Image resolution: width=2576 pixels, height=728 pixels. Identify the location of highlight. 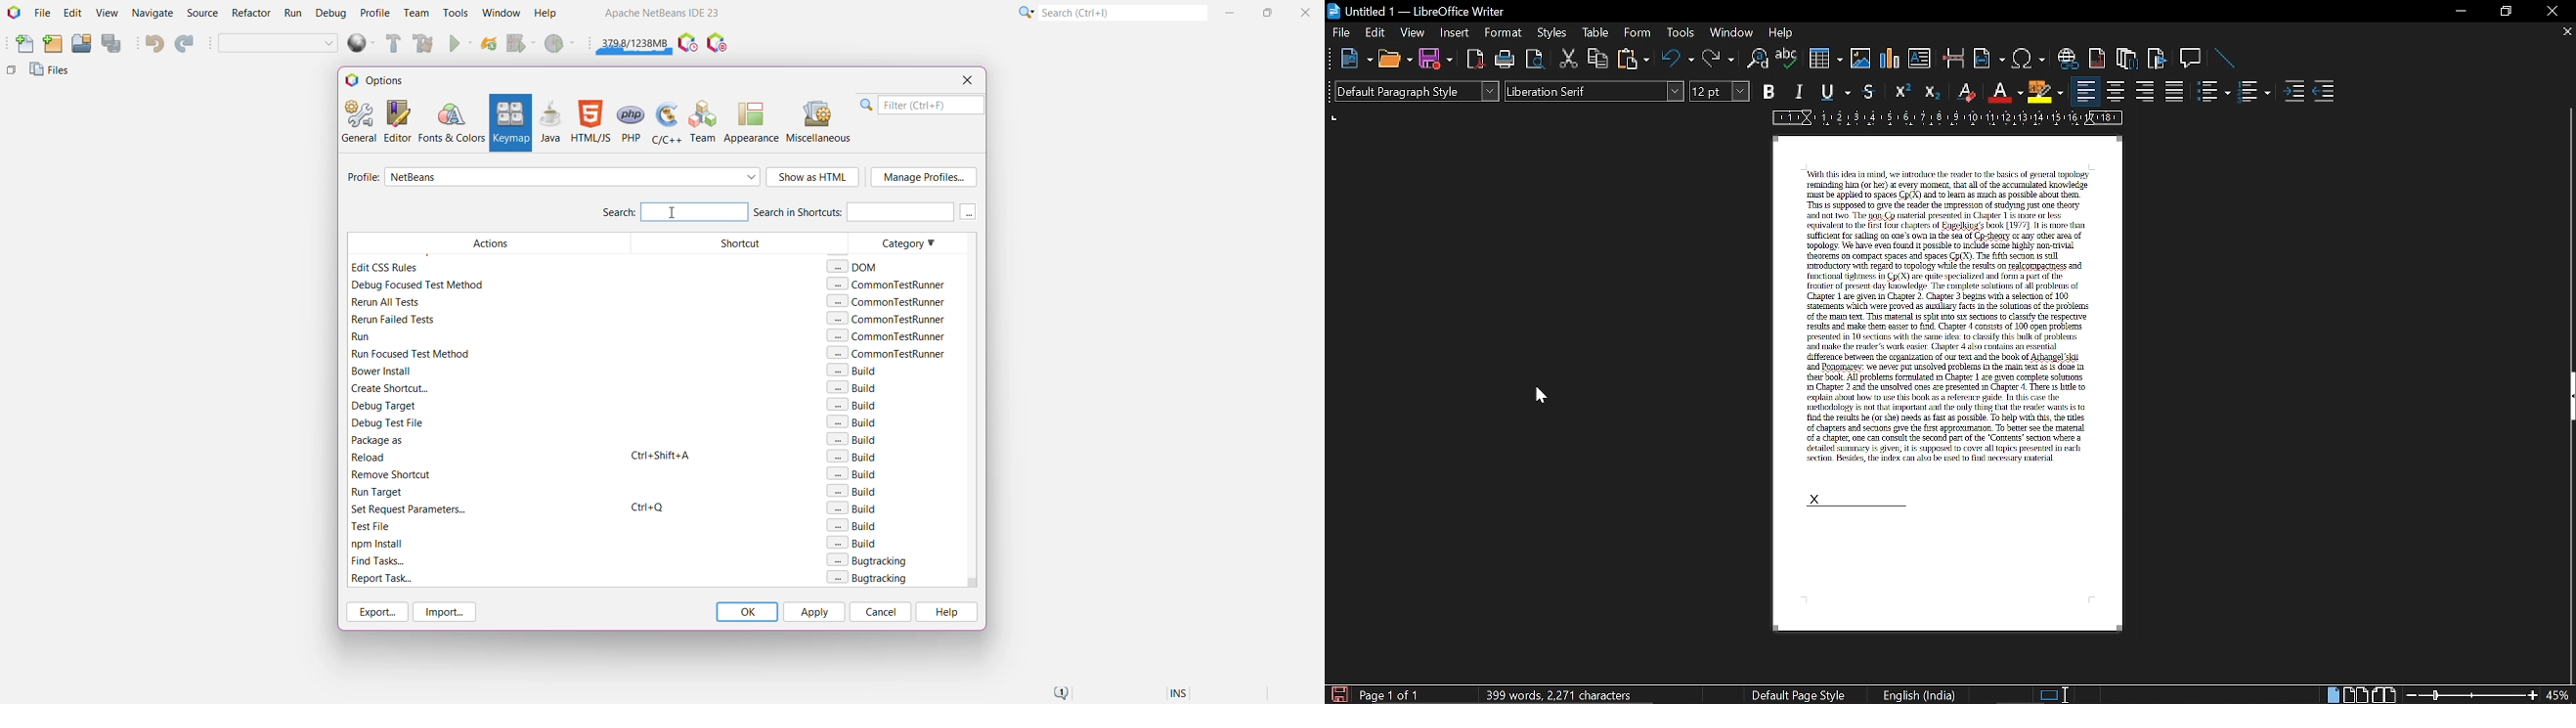
(2045, 92).